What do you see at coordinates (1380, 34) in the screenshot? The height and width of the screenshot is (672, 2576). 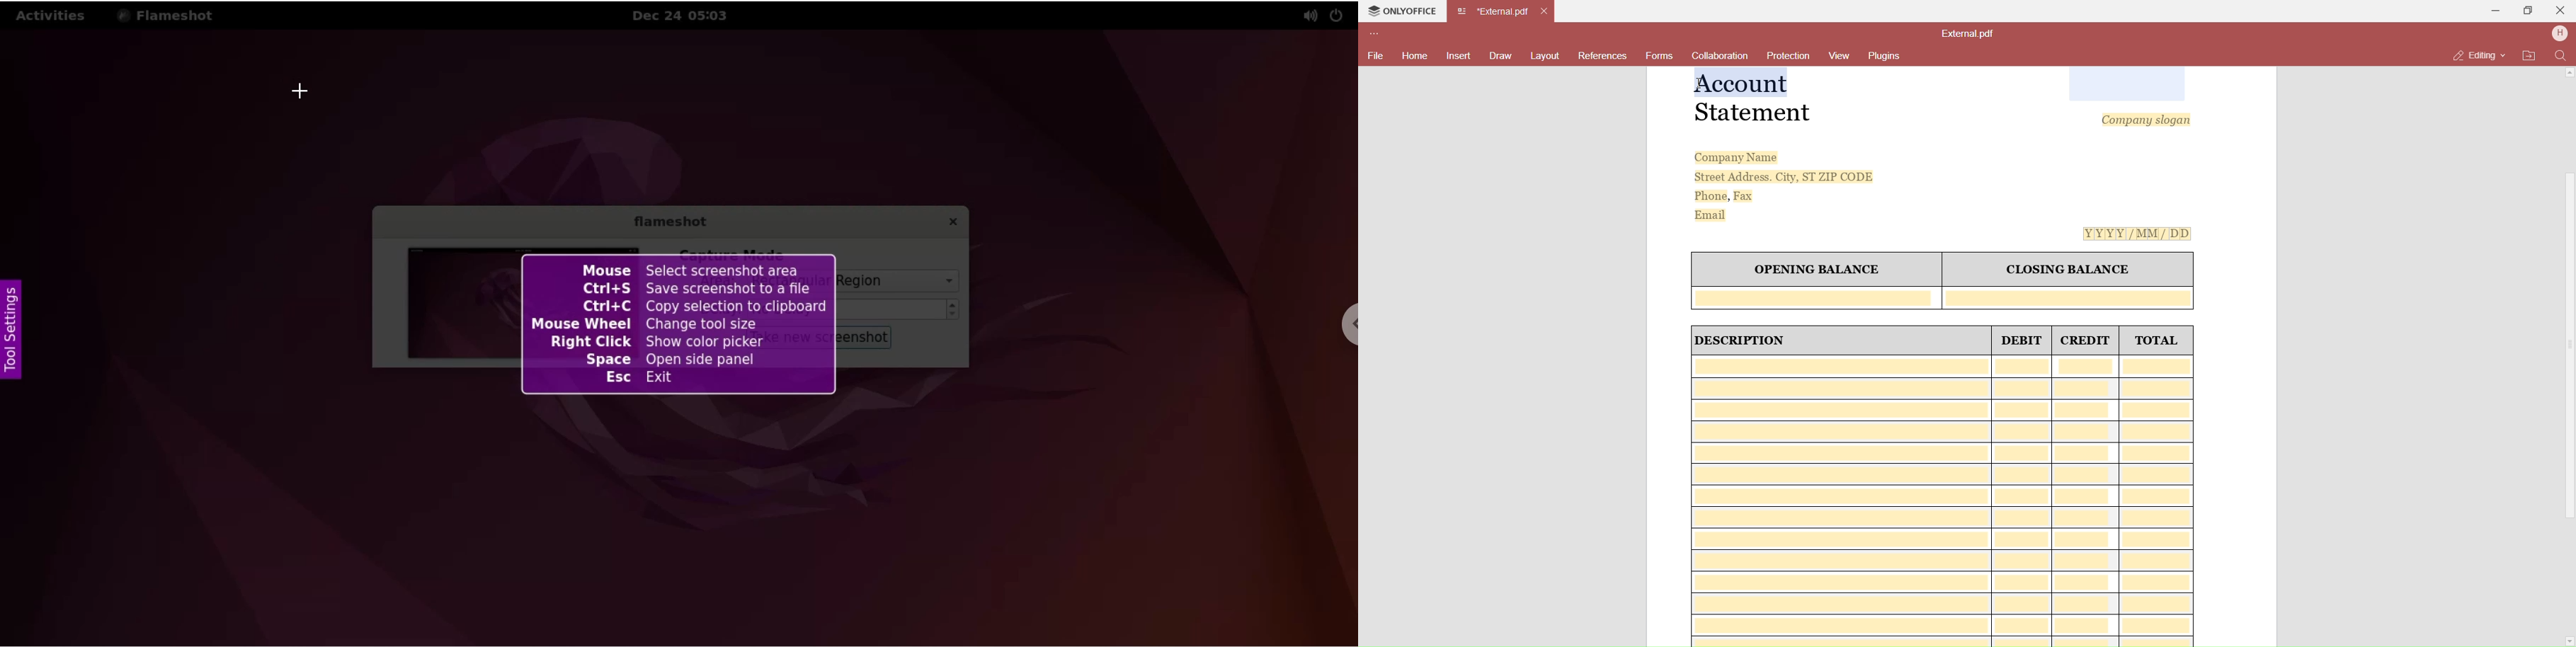 I see `Customize Toolbar` at bounding box center [1380, 34].